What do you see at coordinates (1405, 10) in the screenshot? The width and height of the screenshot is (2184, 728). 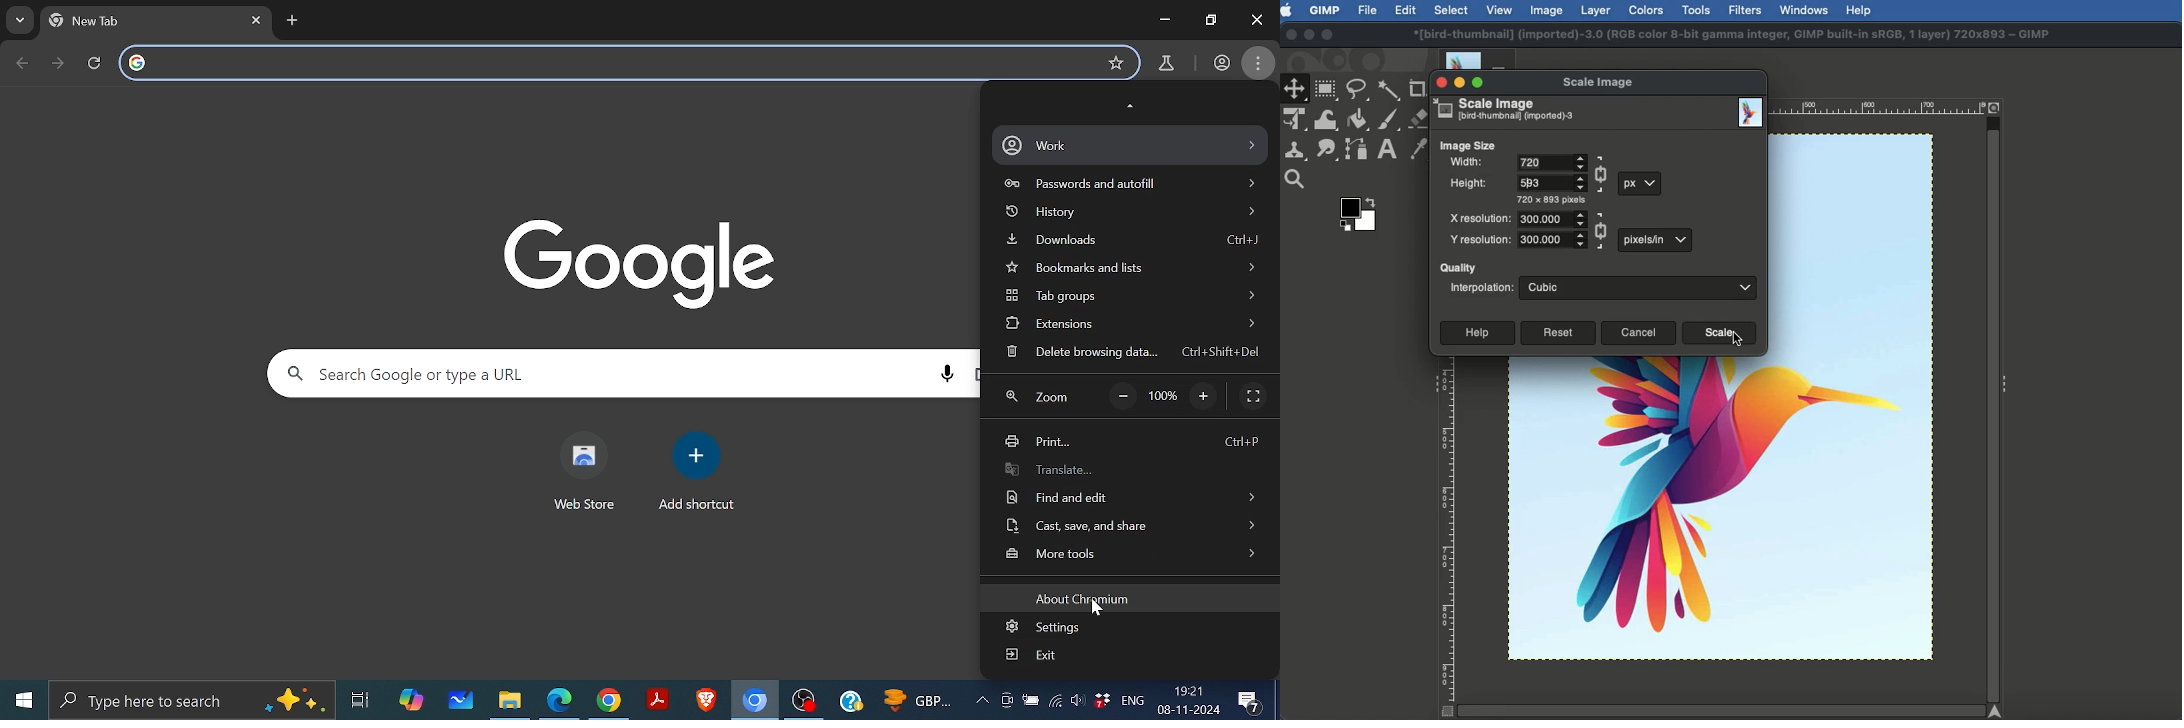 I see `Edit` at bounding box center [1405, 10].